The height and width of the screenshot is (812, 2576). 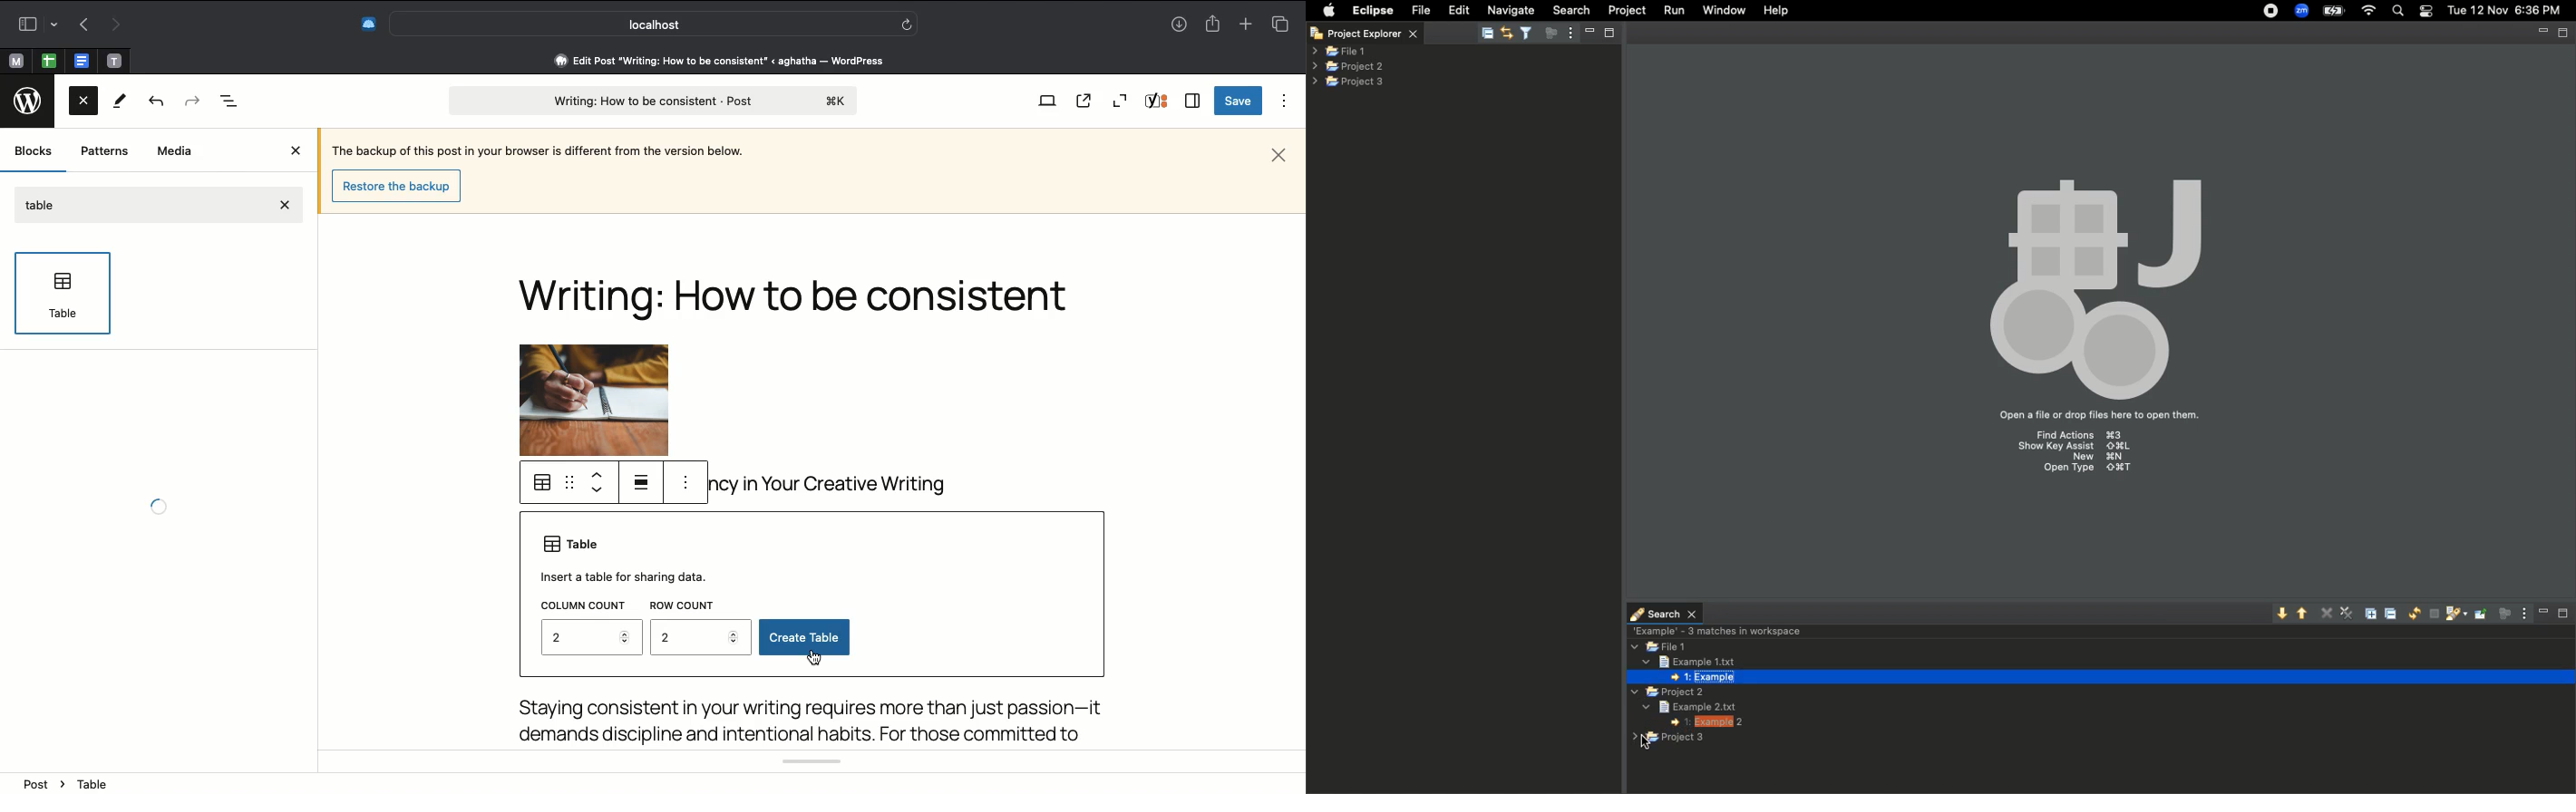 I want to click on Options, so click(x=1286, y=102).